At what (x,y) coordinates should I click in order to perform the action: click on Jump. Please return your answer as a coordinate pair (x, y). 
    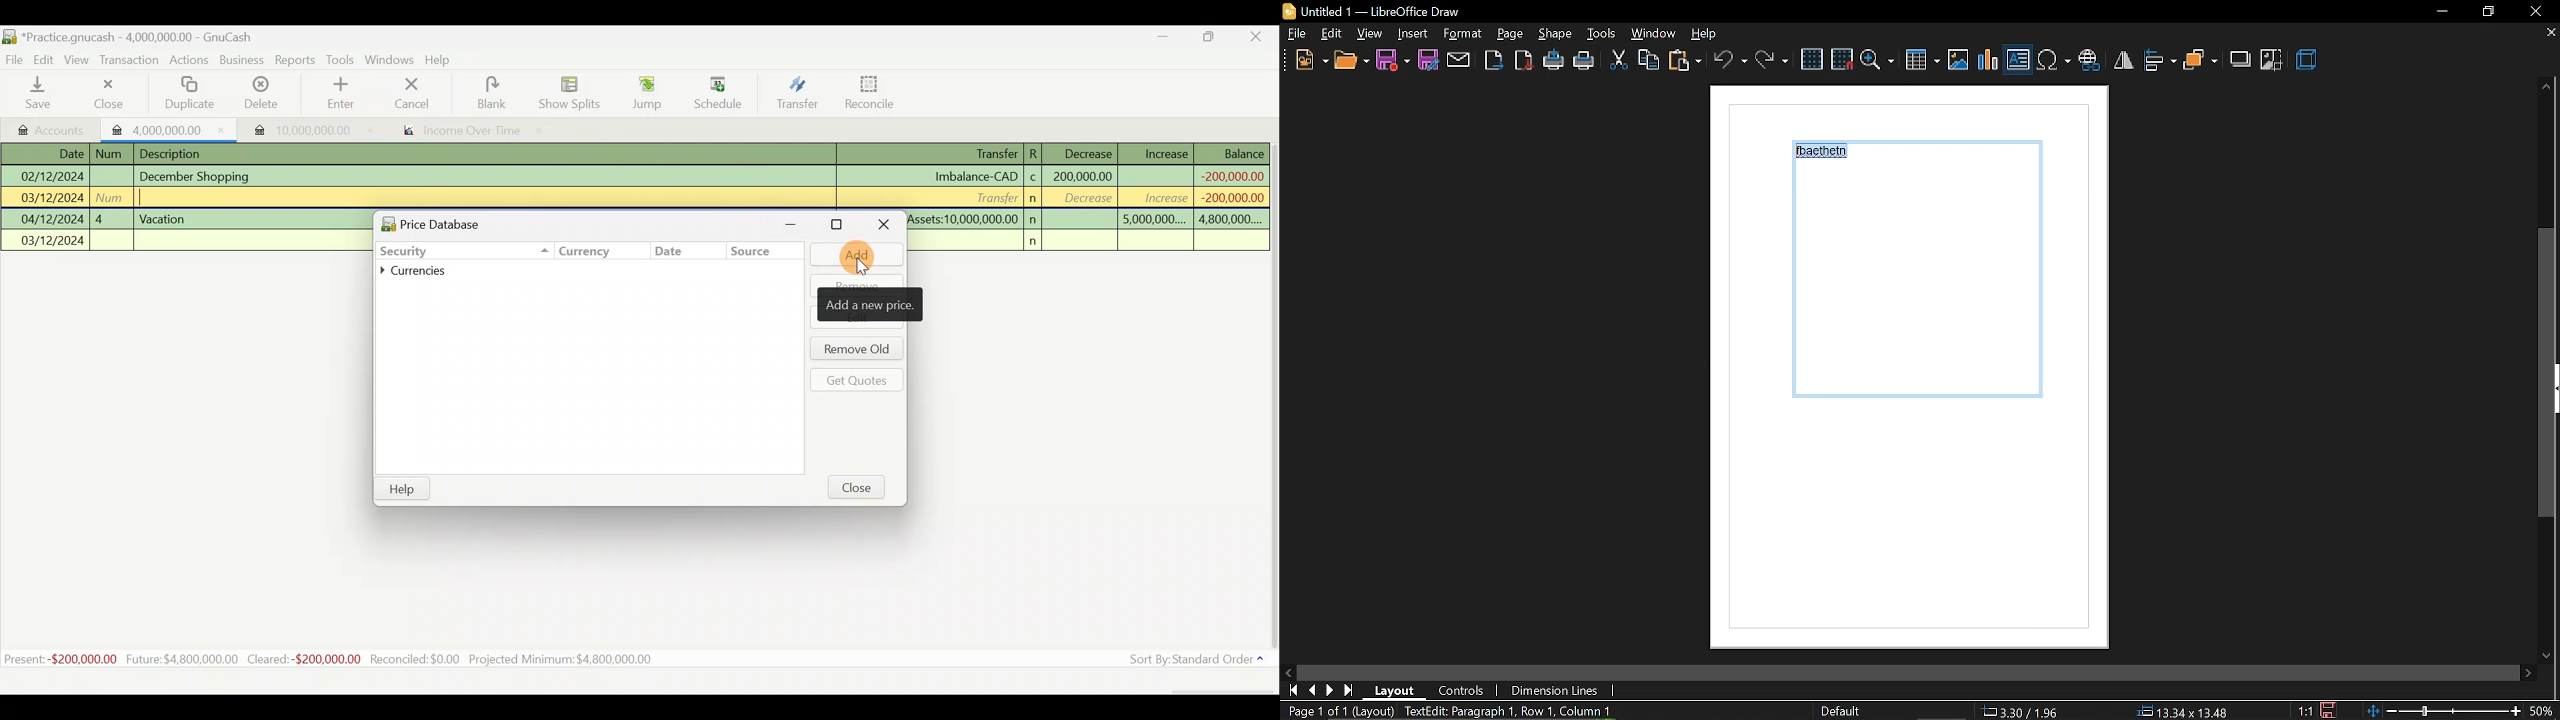
    Looking at the image, I should click on (641, 93).